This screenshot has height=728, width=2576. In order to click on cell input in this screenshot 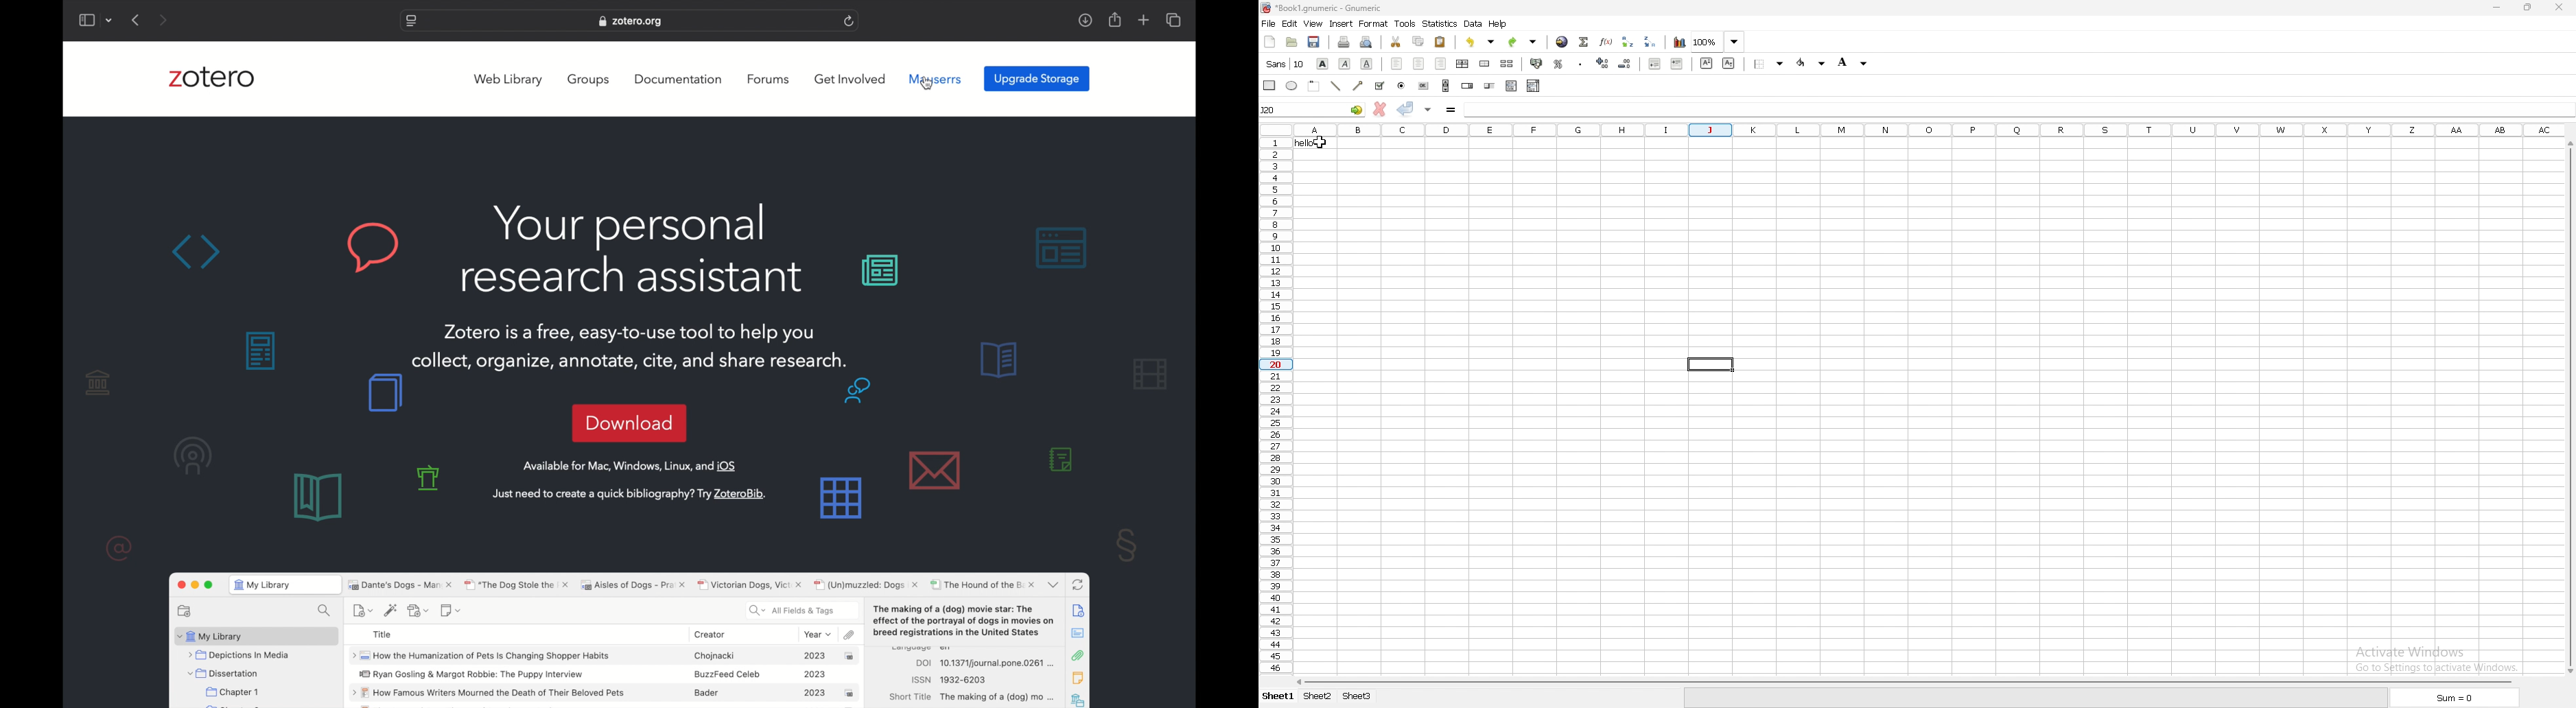, I will do `click(2015, 108)`.